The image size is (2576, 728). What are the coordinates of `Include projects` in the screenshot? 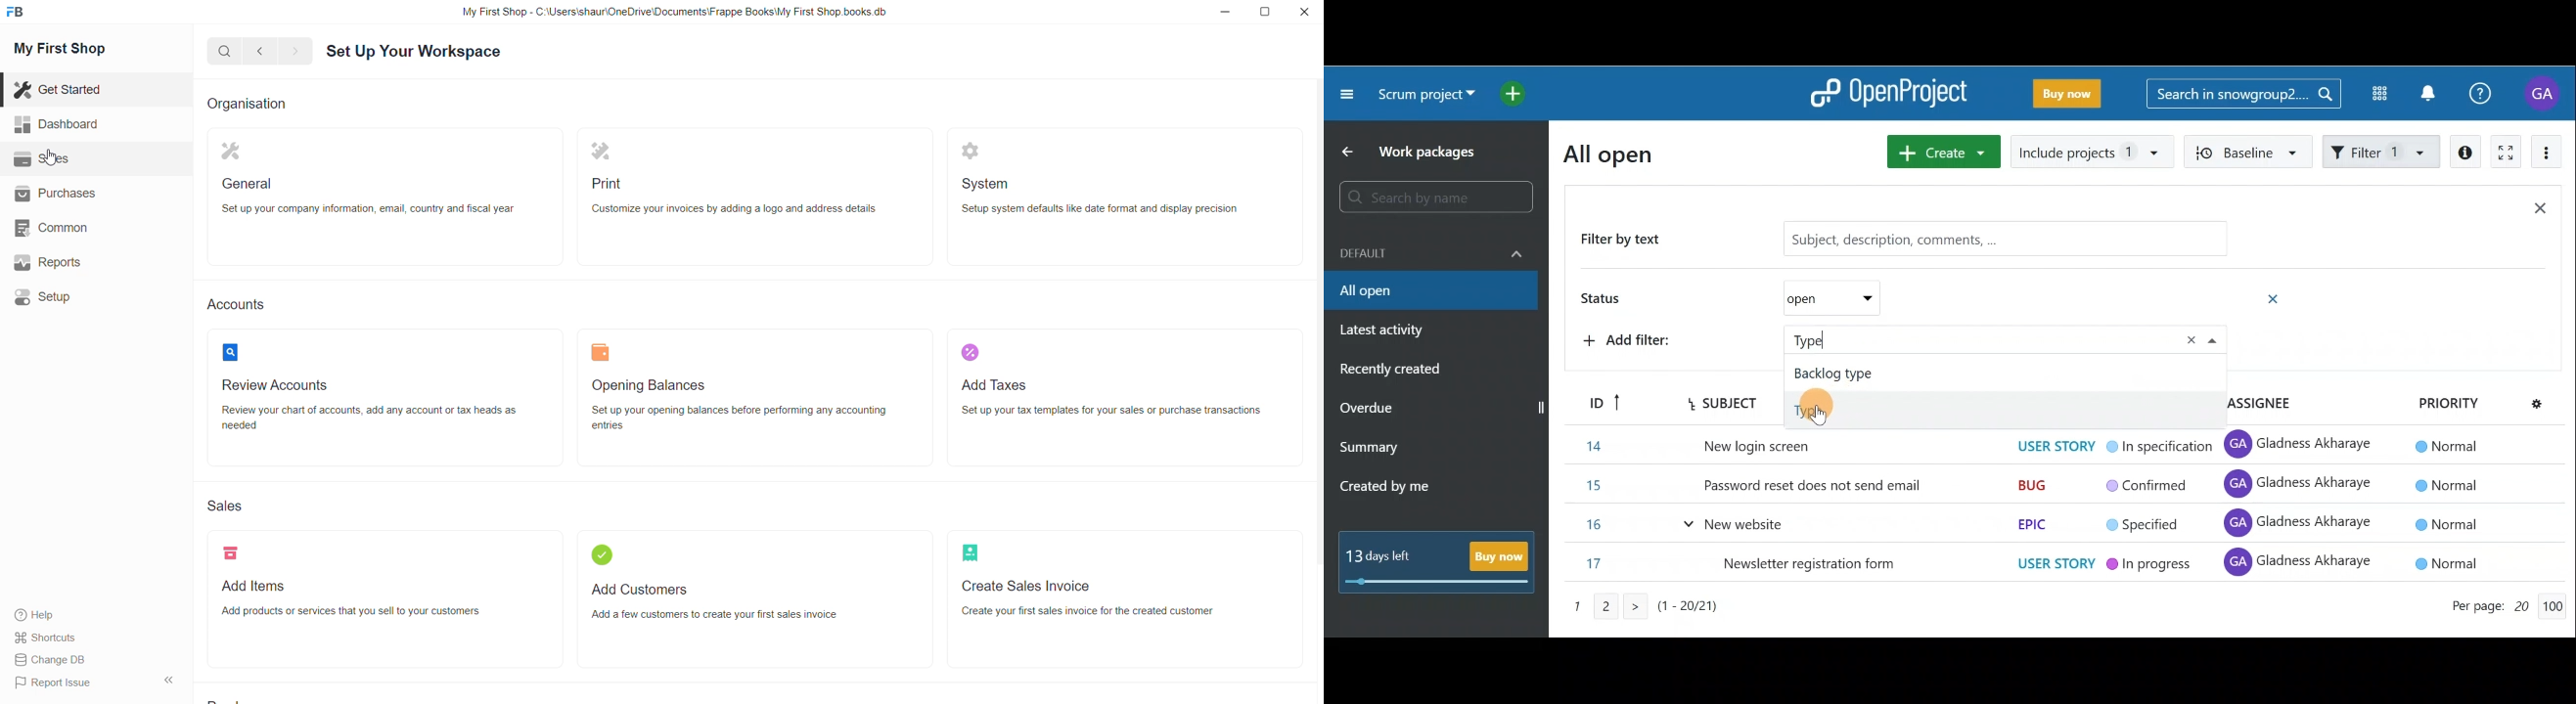 It's located at (2091, 153).